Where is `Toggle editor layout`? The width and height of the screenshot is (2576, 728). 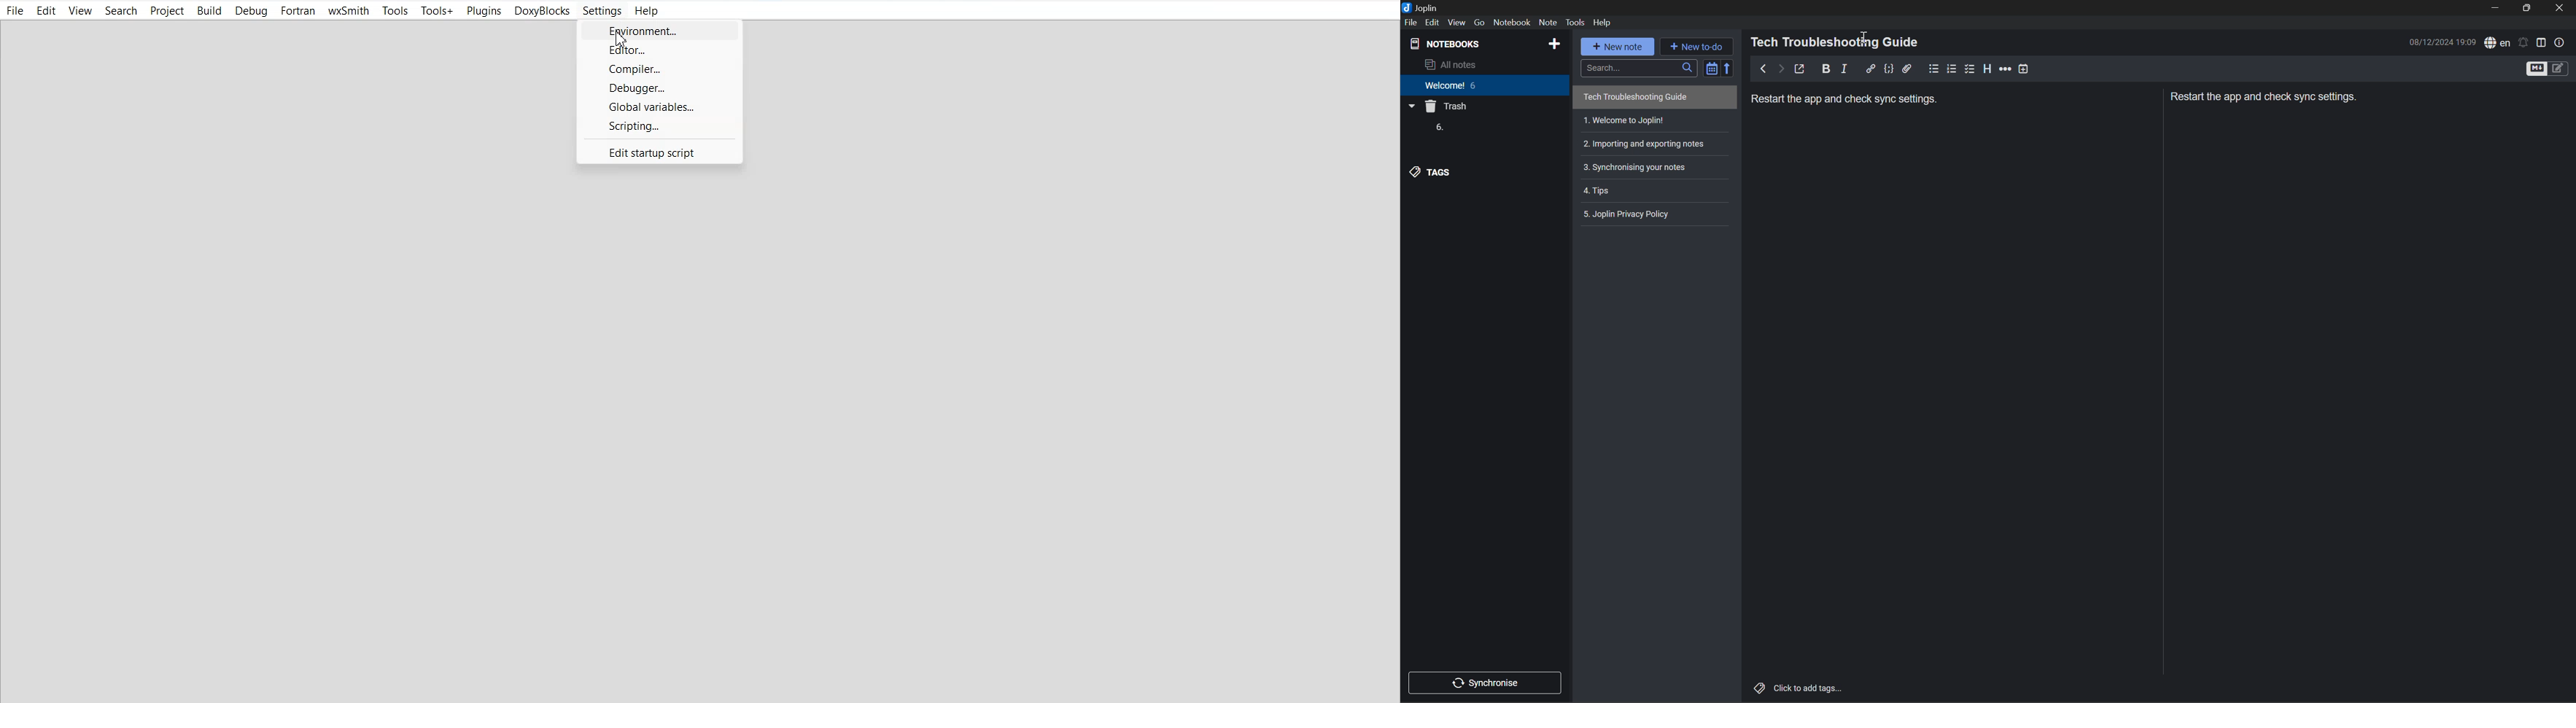 Toggle editor layout is located at coordinates (2542, 41).